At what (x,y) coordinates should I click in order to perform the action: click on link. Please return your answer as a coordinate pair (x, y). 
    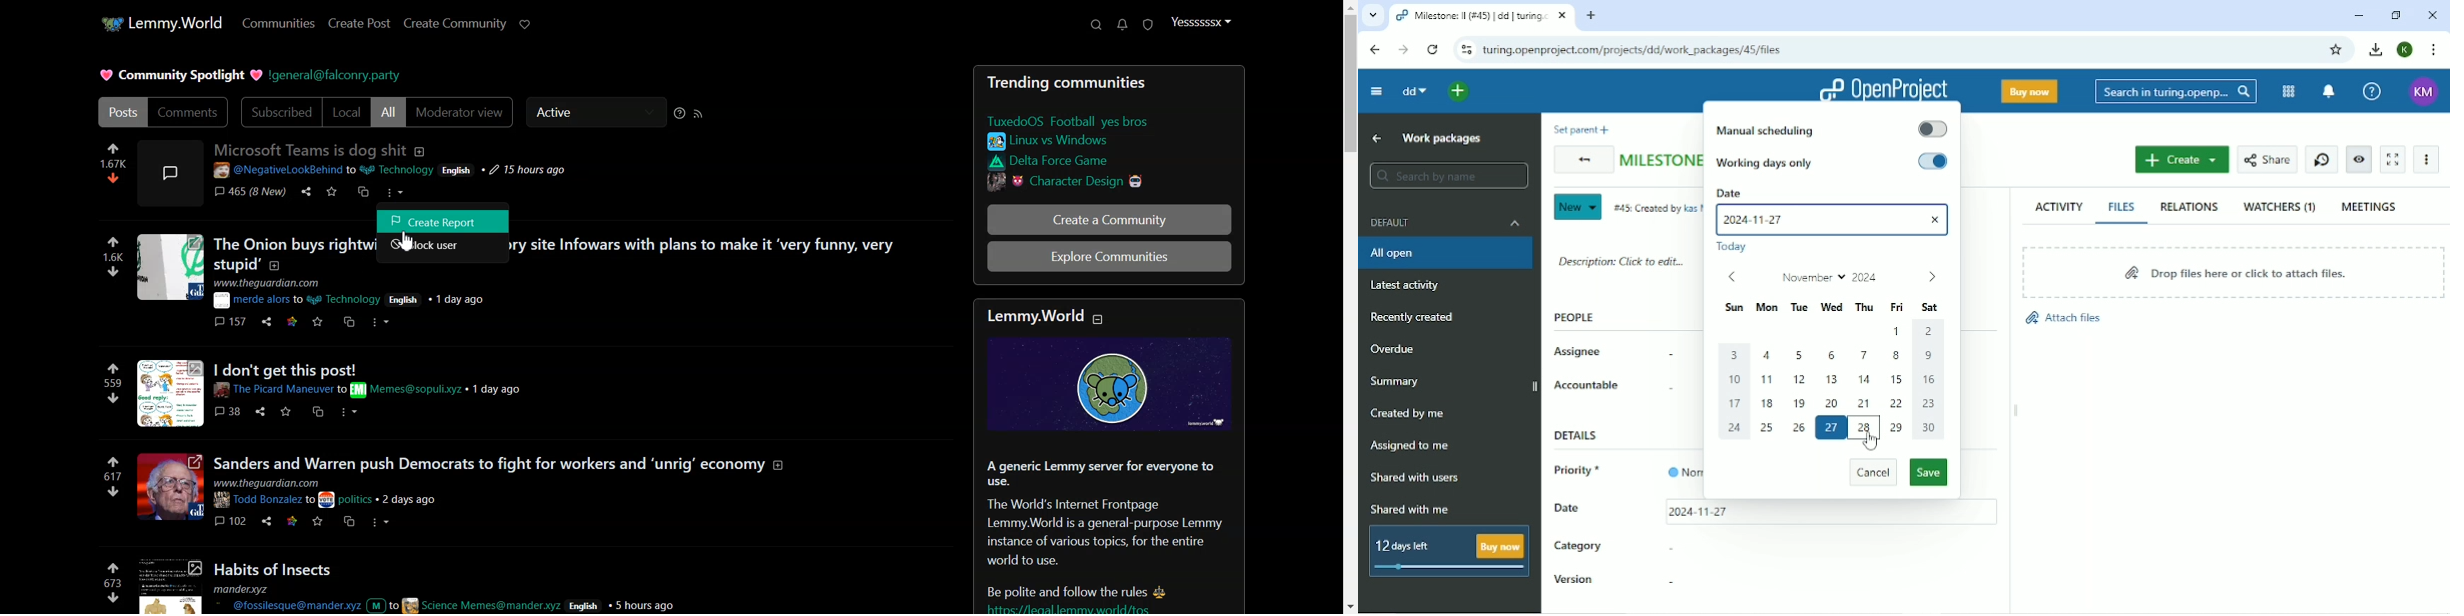
    Looking at the image, I should click on (1085, 121).